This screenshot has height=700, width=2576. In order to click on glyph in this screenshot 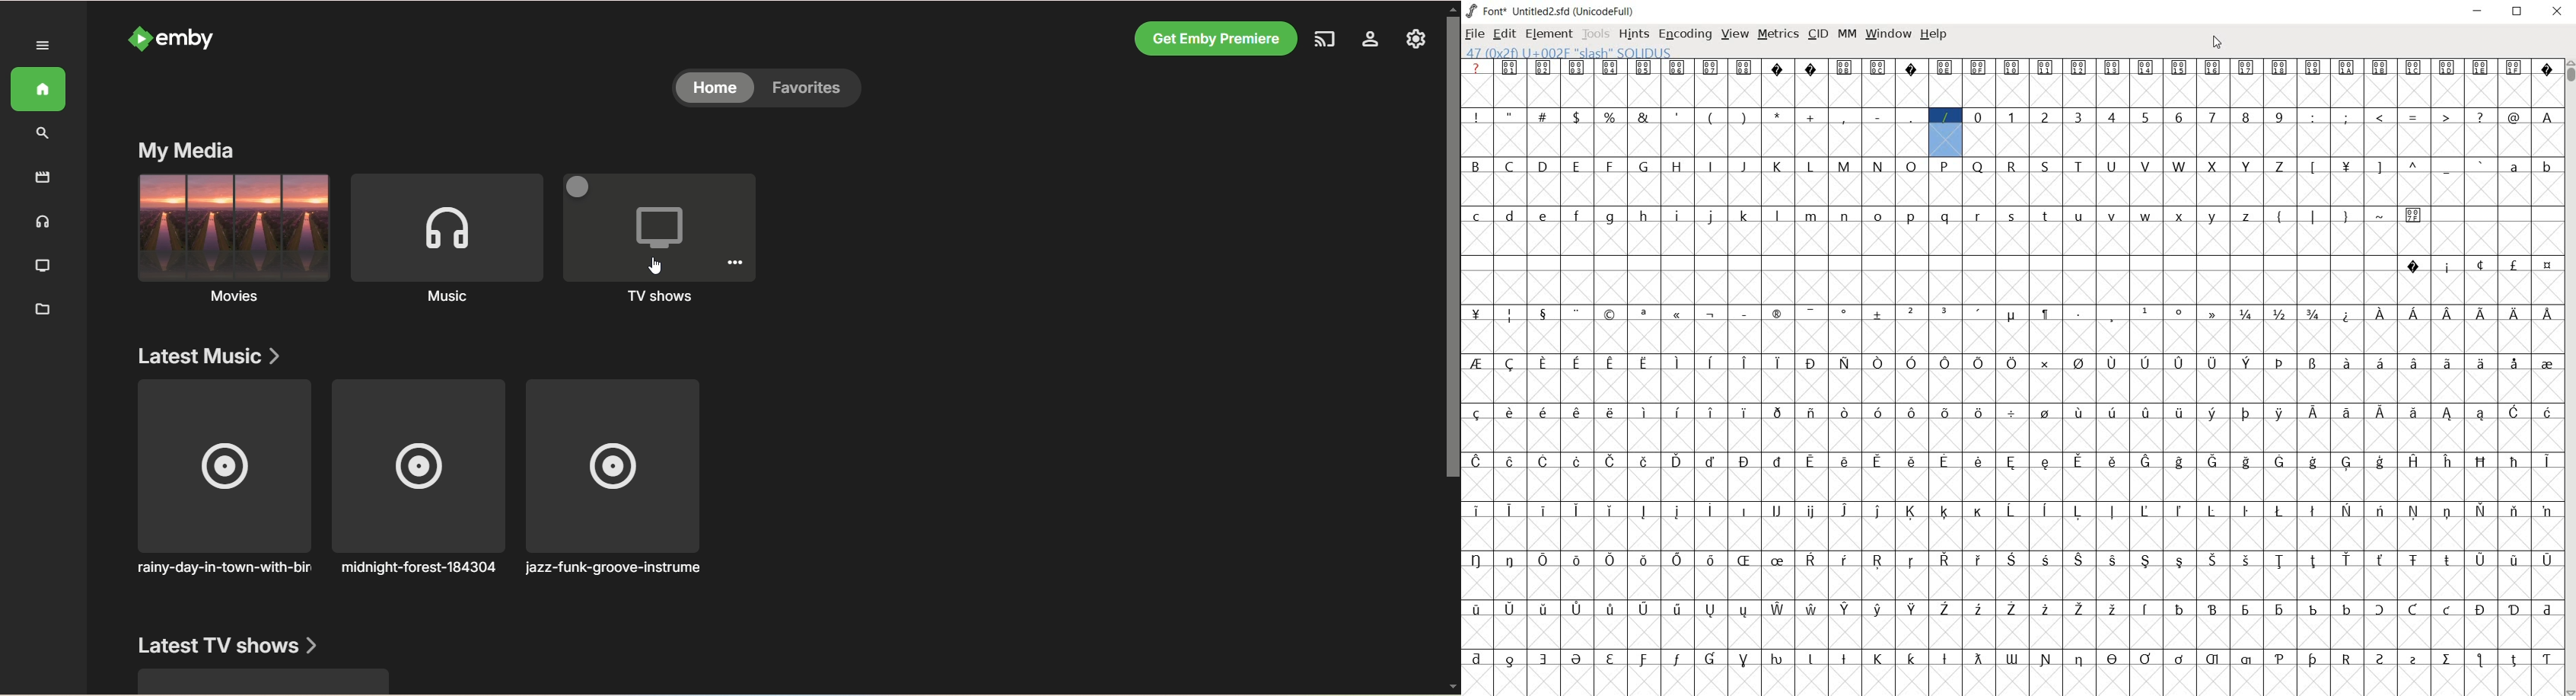, I will do `click(1710, 217)`.